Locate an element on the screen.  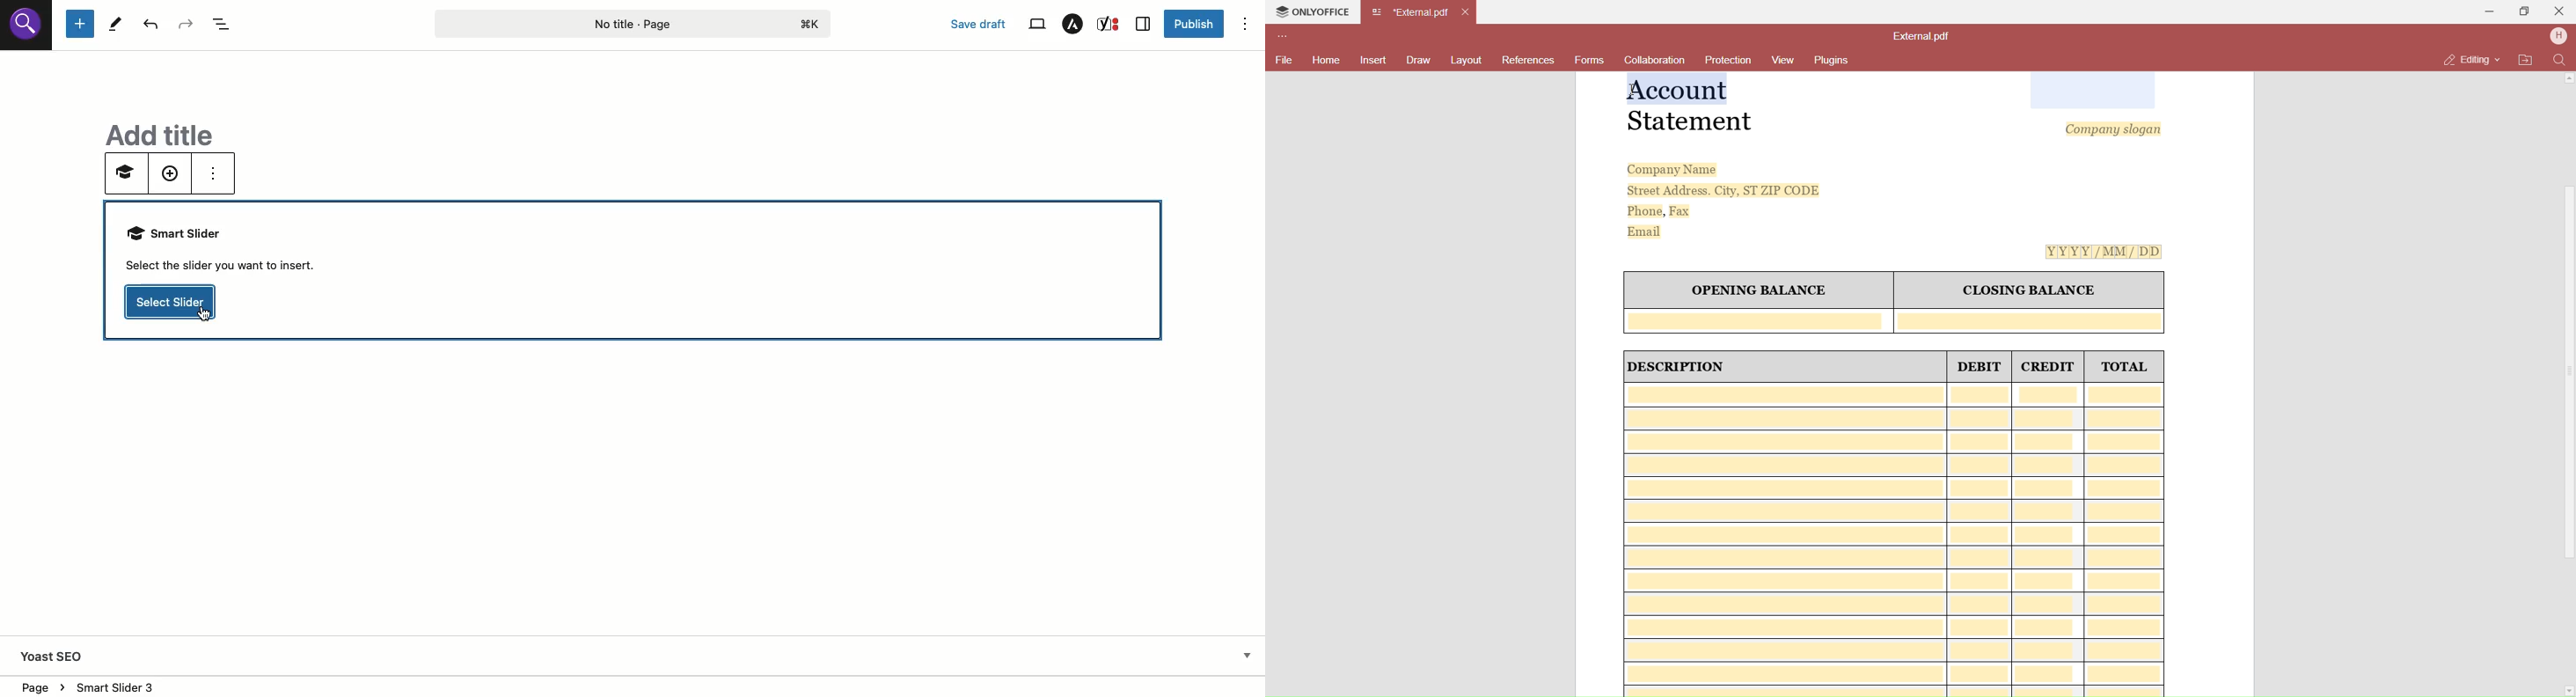
CLOSING BALANCE is located at coordinates (2030, 292).